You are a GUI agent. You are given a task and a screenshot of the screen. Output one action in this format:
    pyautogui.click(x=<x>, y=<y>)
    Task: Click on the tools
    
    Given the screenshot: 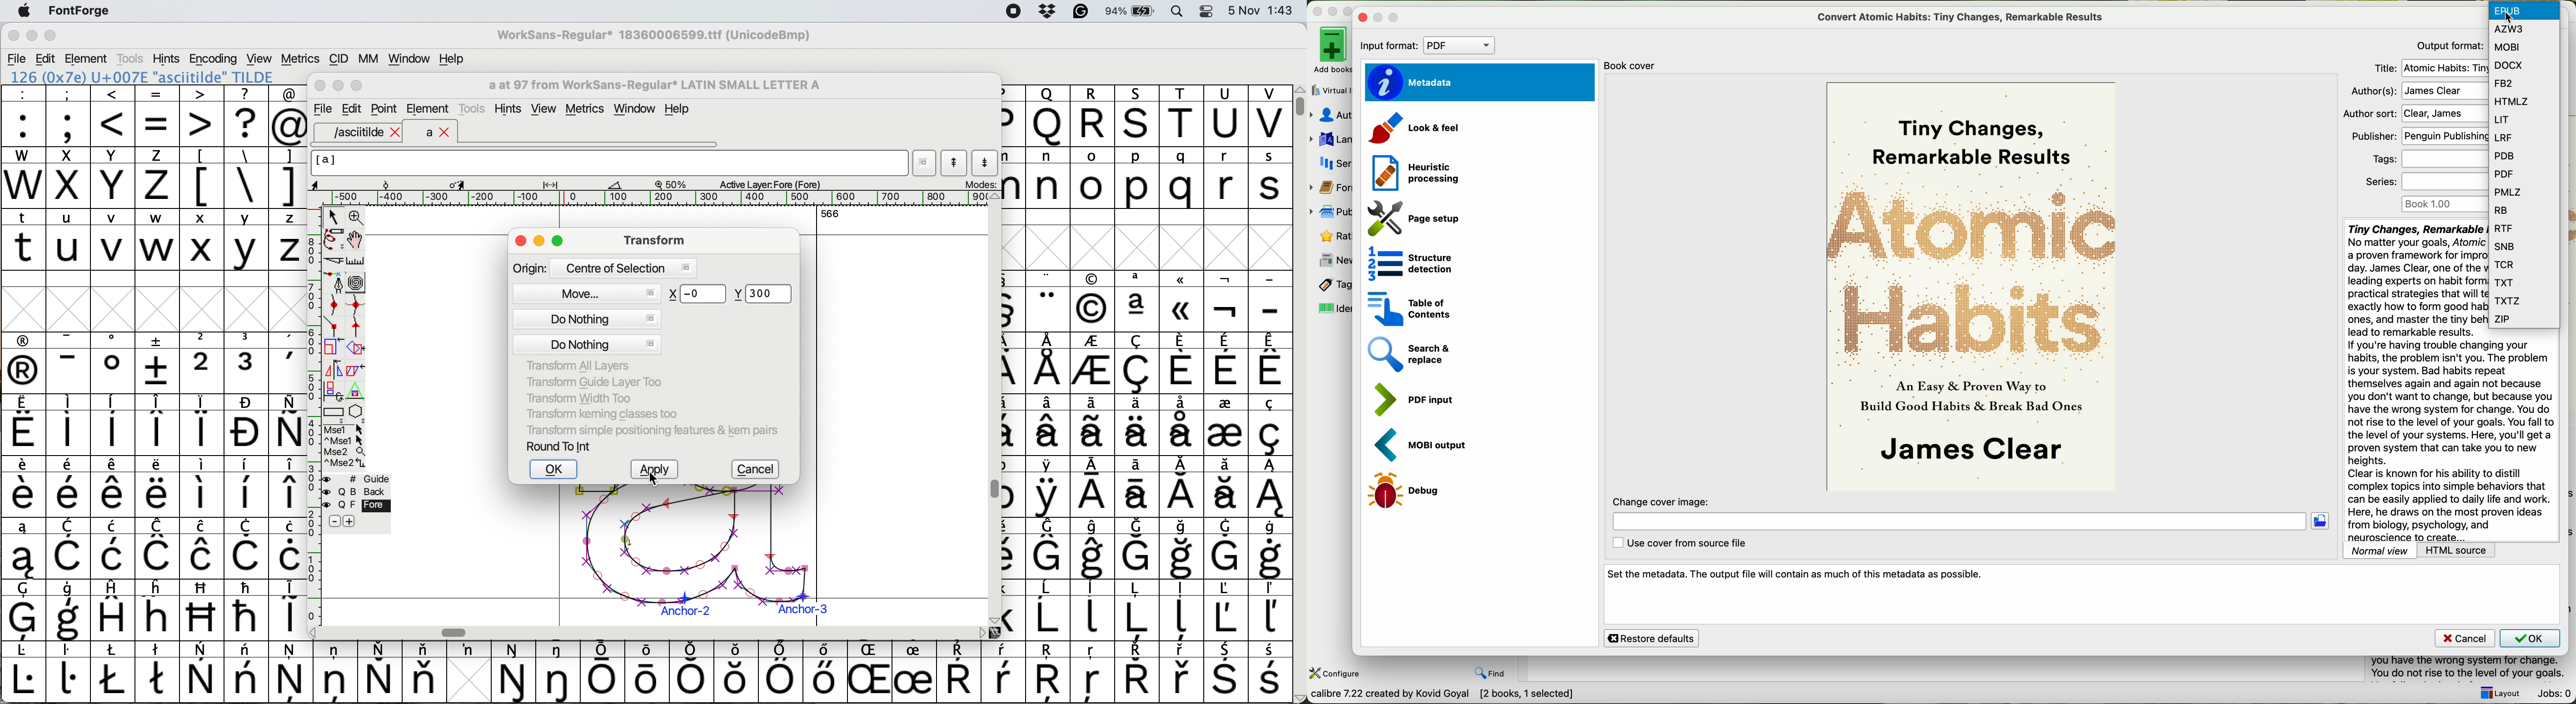 What is the action you would take?
    pyautogui.click(x=474, y=107)
    